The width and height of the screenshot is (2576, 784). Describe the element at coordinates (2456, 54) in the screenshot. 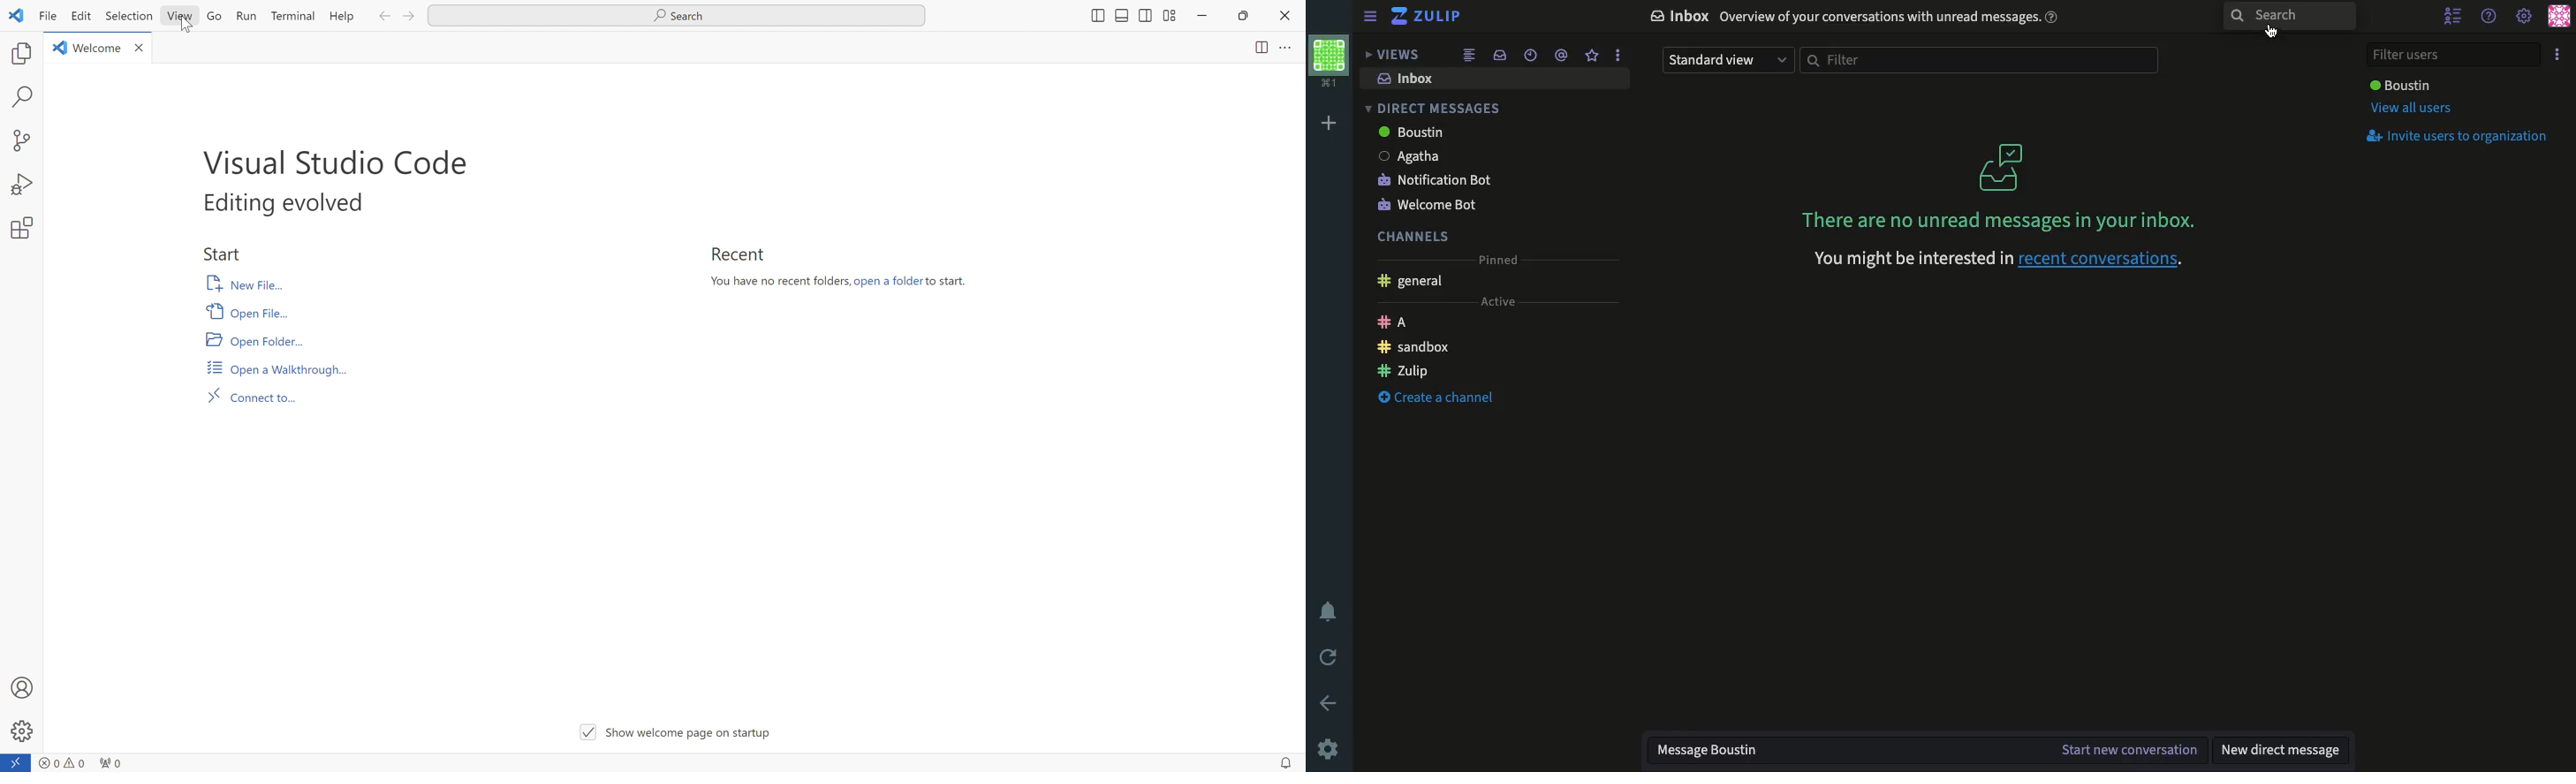

I see `Filter users` at that location.